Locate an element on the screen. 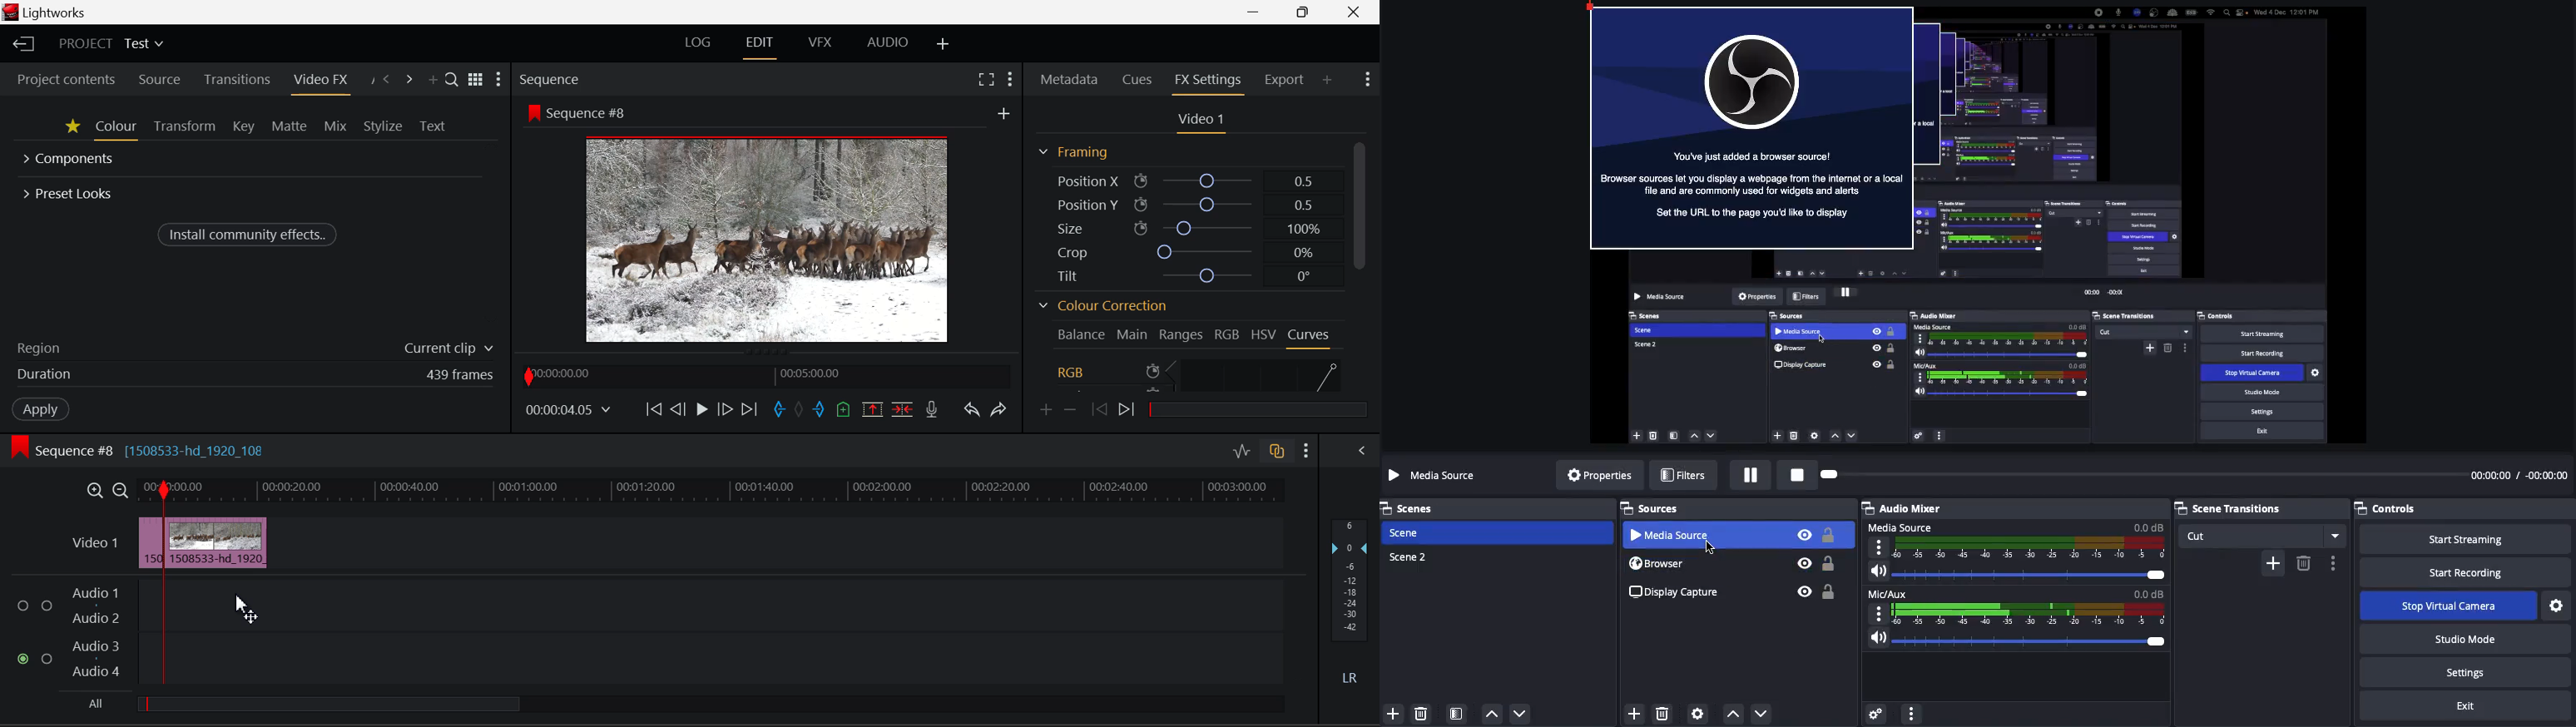 The image size is (2576, 728). Position X is located at coordinates (1183, 180).